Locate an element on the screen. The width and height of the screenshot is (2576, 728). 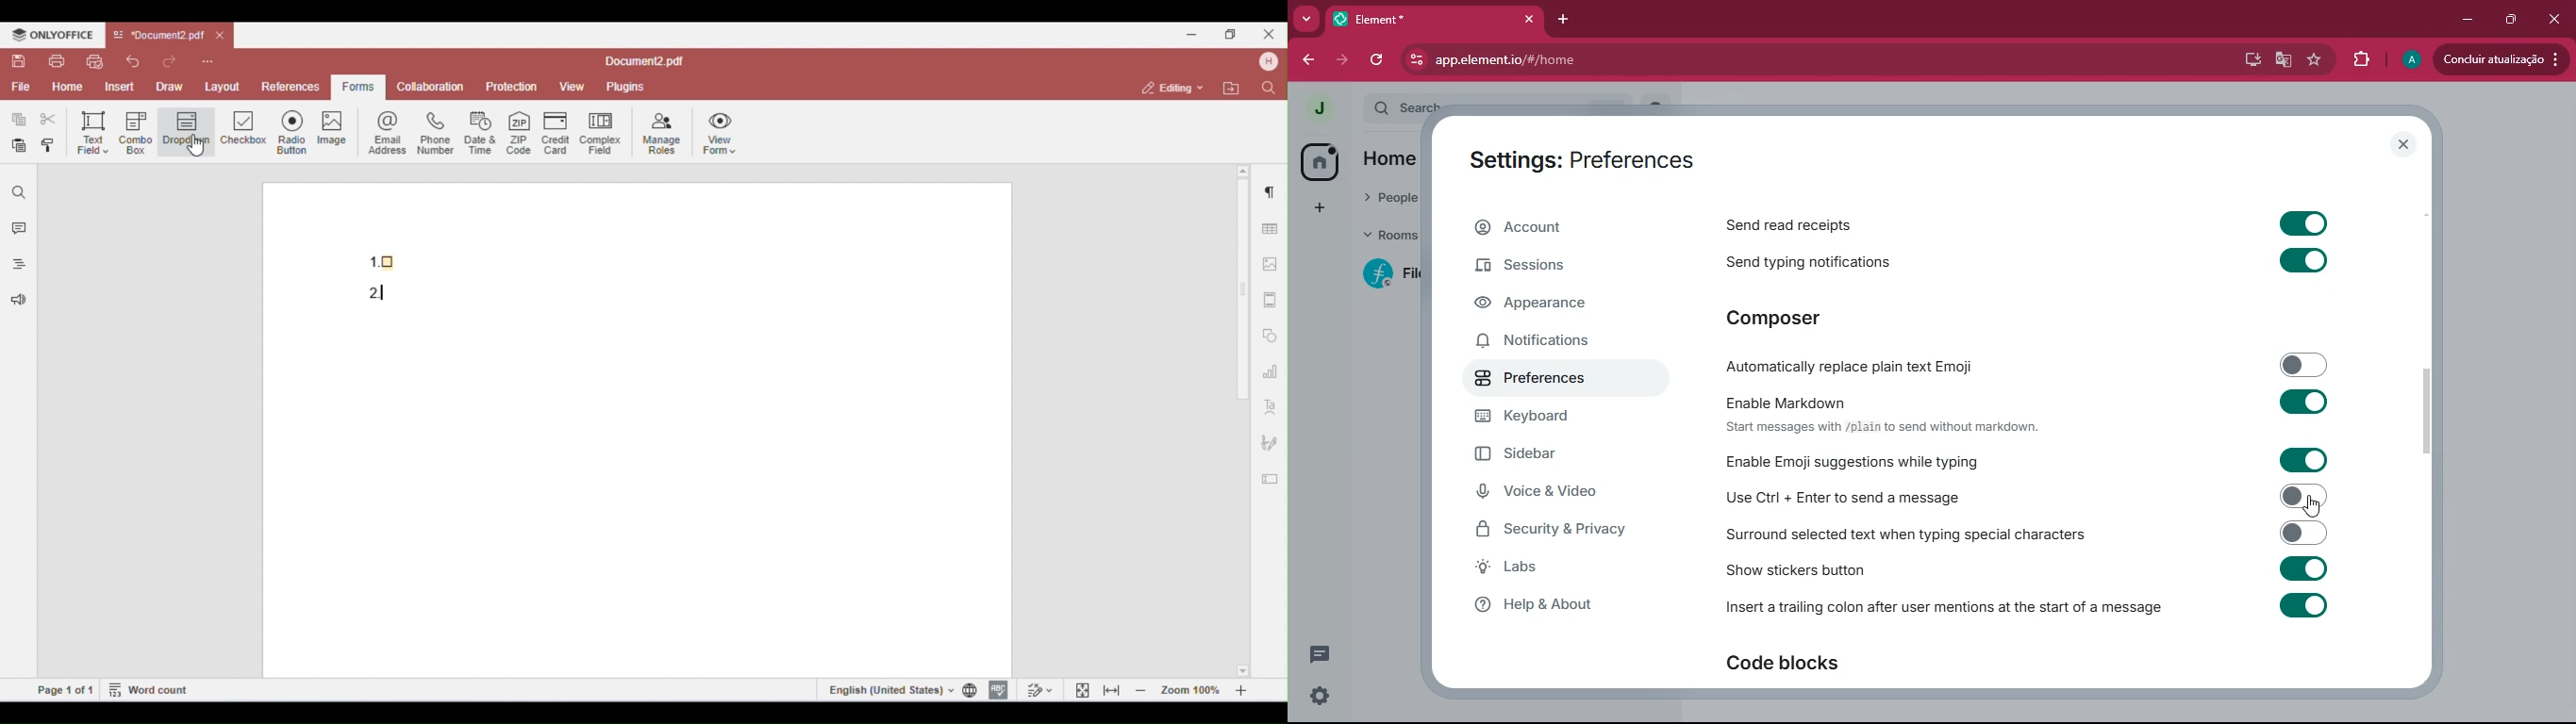
Settings: Preferences is located at coordinates (1578, 160).